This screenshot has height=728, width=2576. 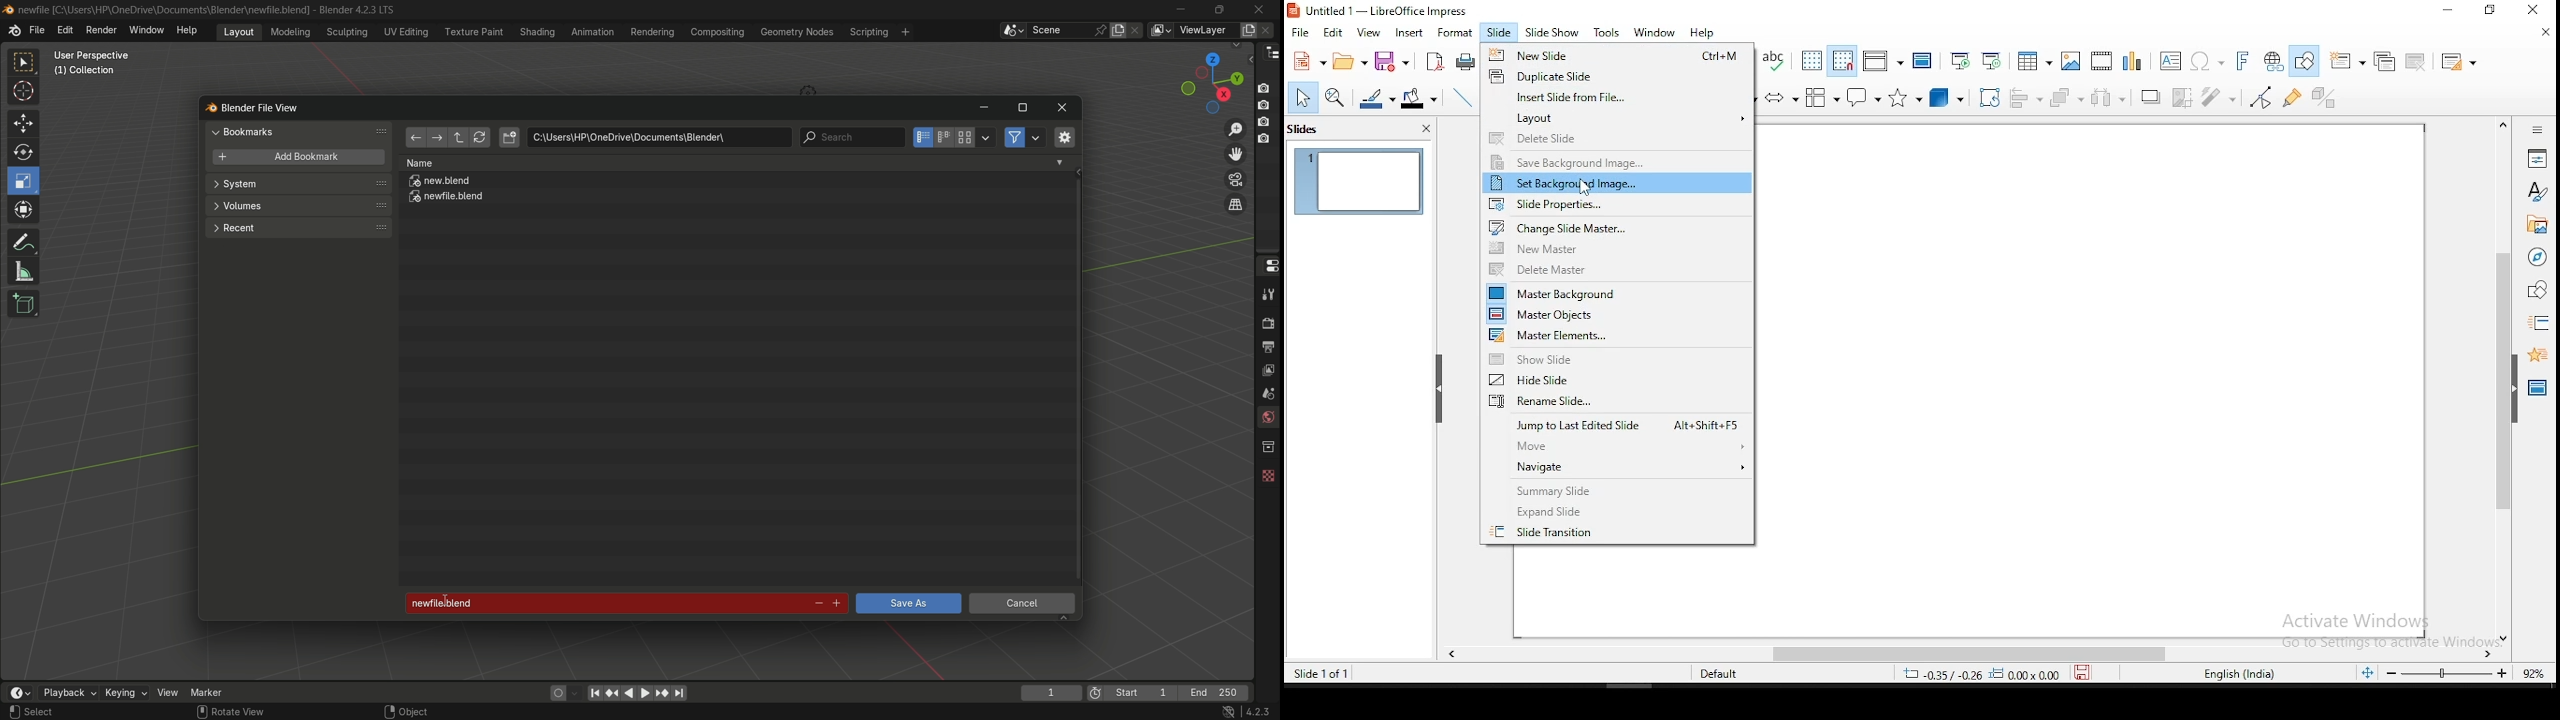 I want to click on switch current view layer, so click(x=1235, y=205).